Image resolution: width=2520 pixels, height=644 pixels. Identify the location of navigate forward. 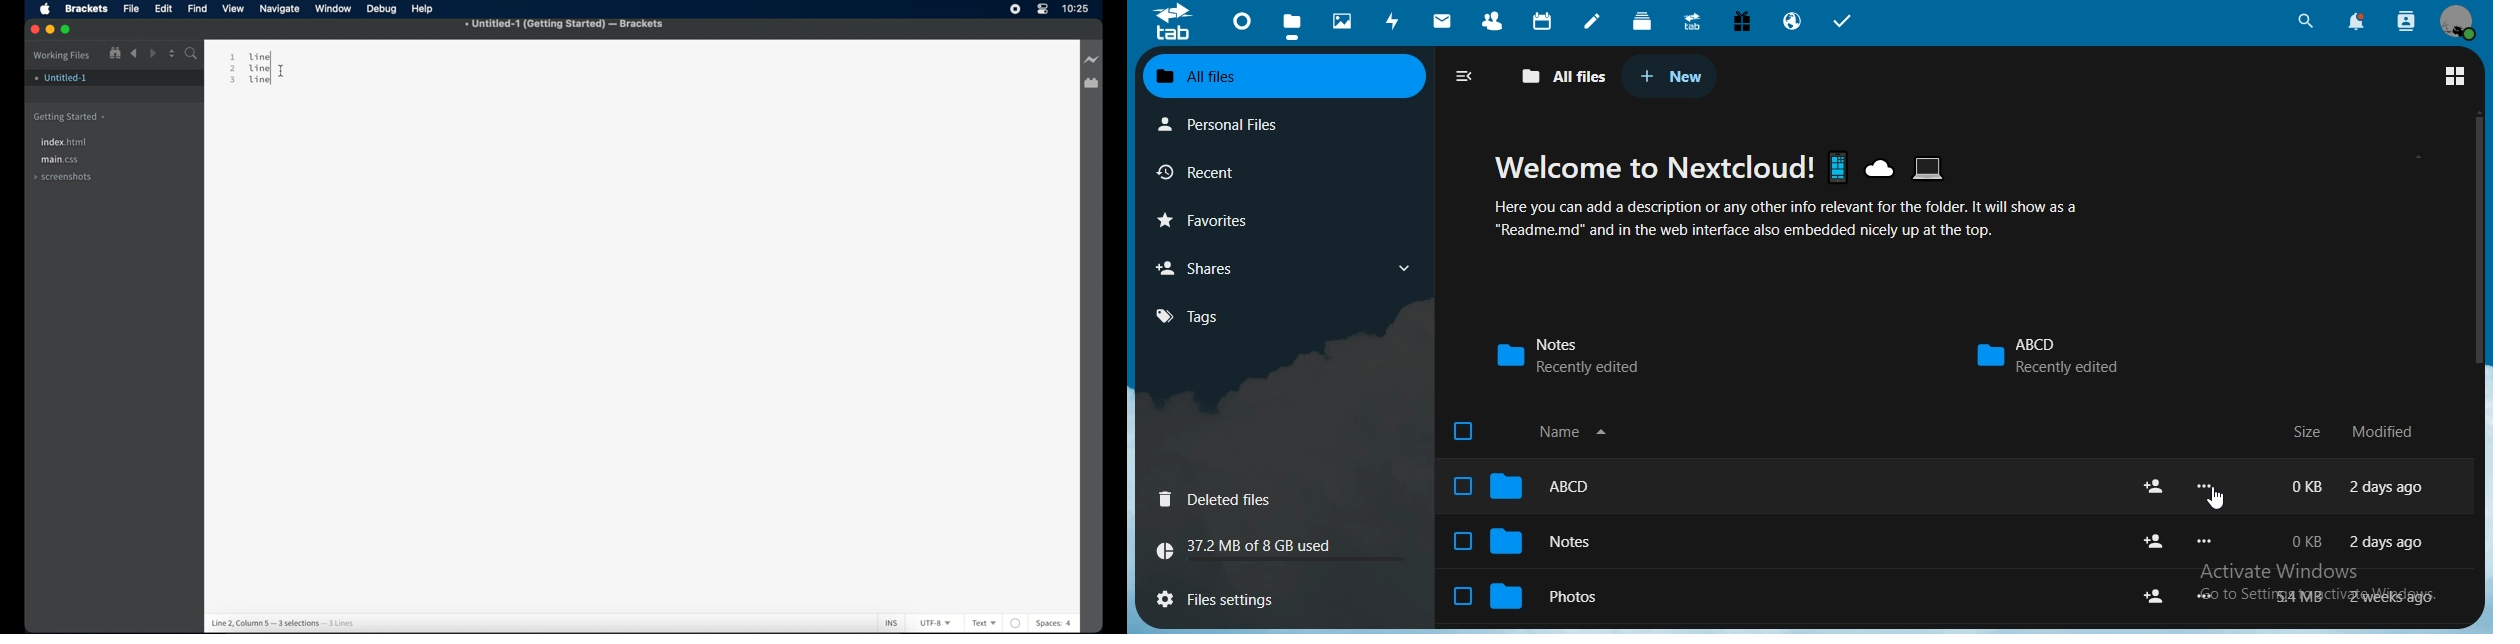
(154, 54).